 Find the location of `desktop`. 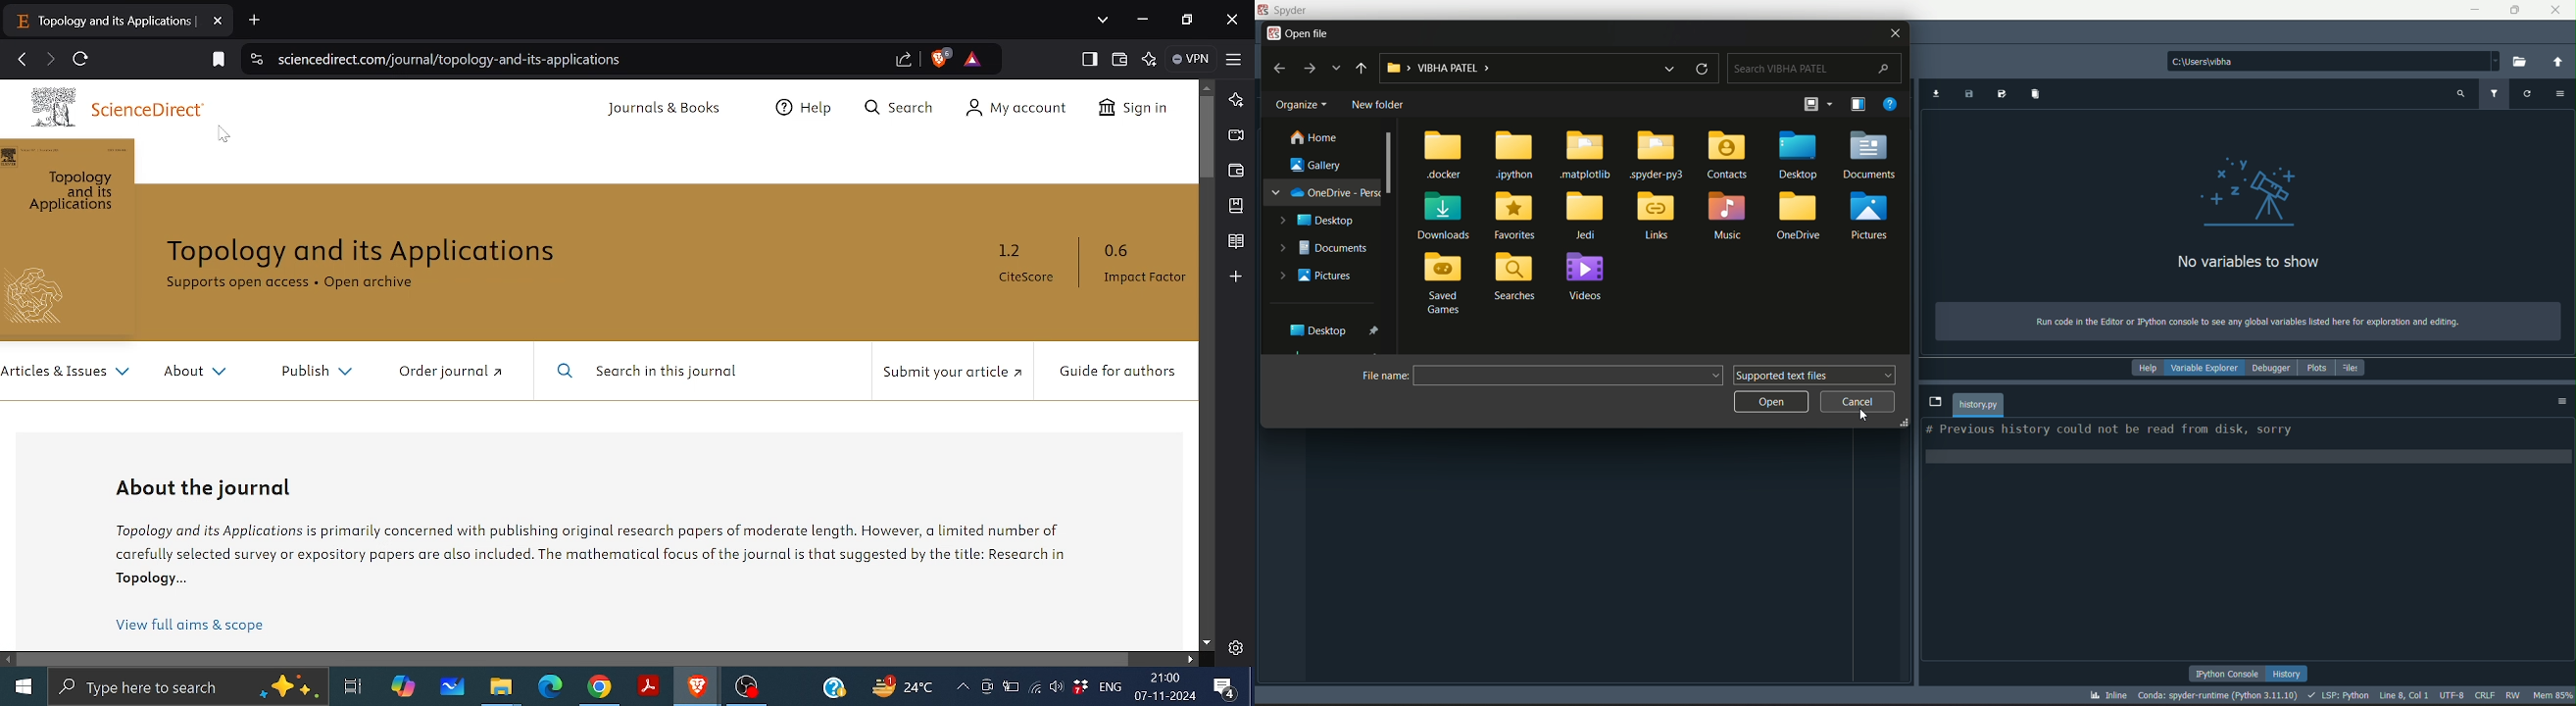

desktop is located at coordinates (1319, 219).